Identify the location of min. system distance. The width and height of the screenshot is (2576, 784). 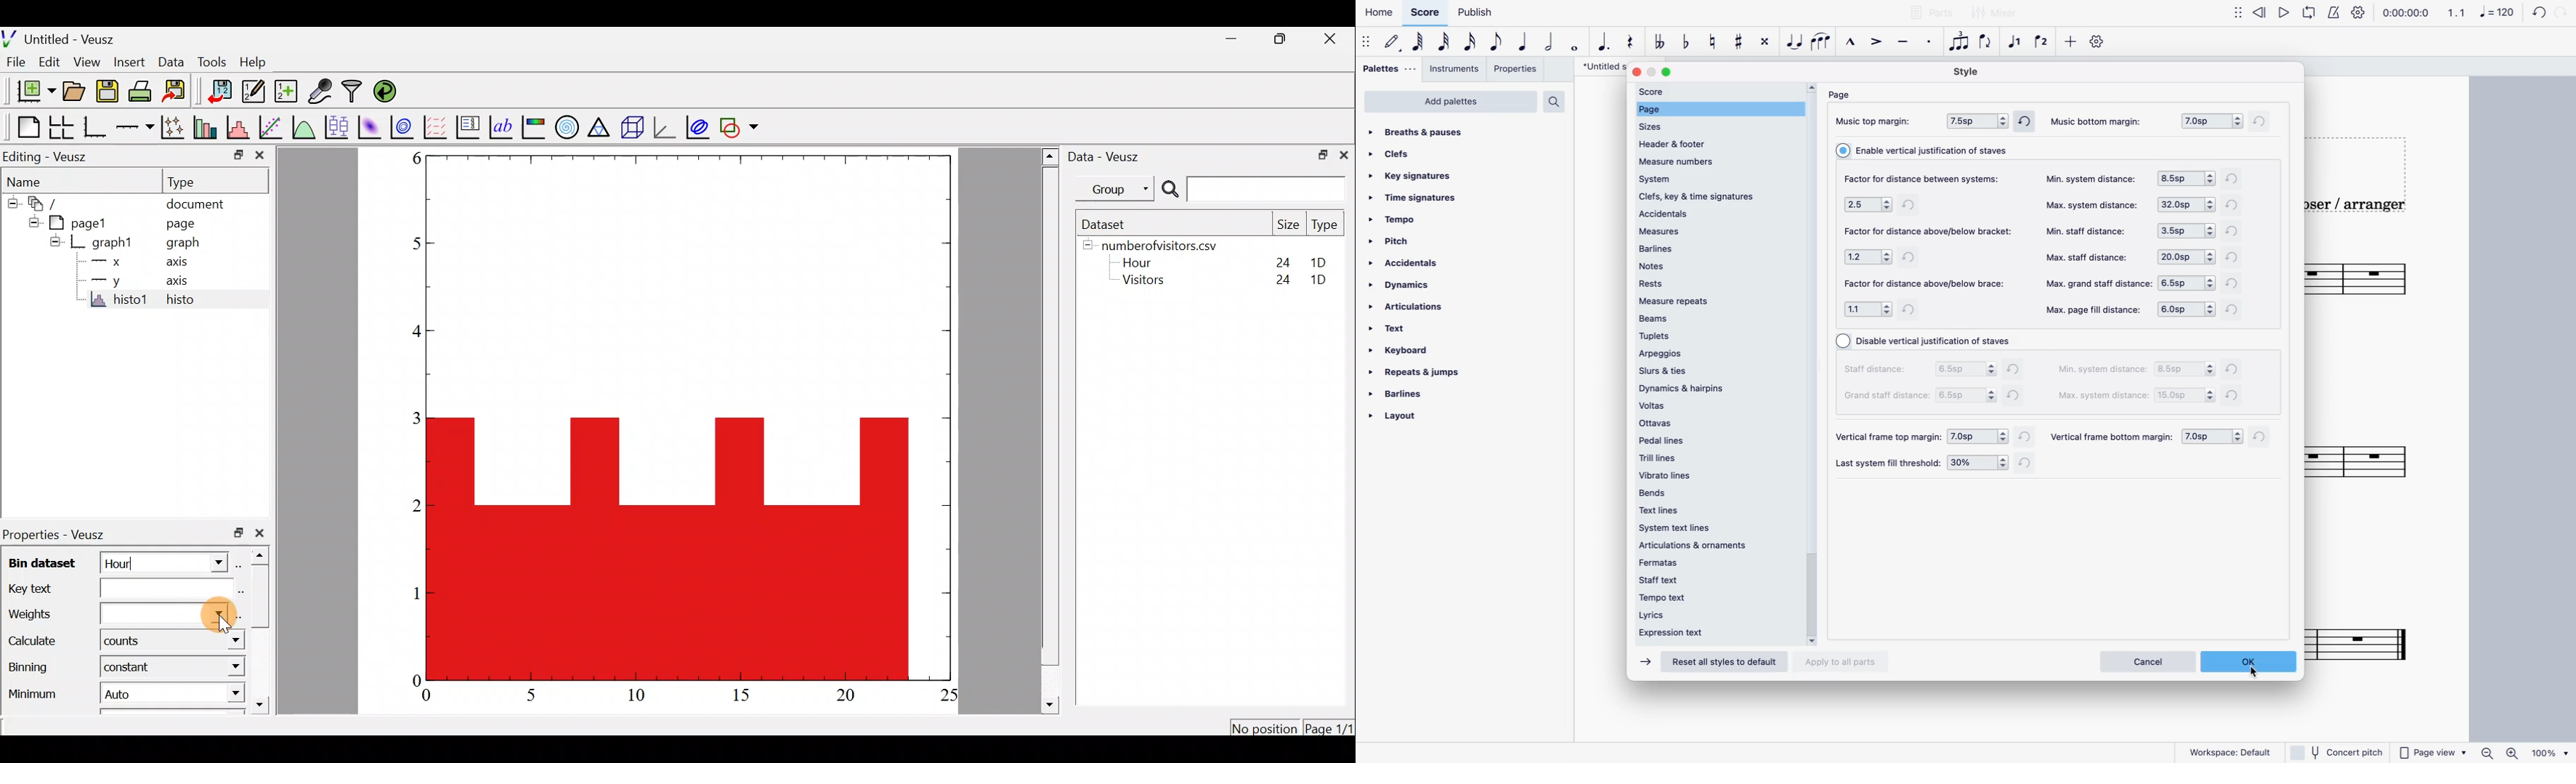
(2091, 178).